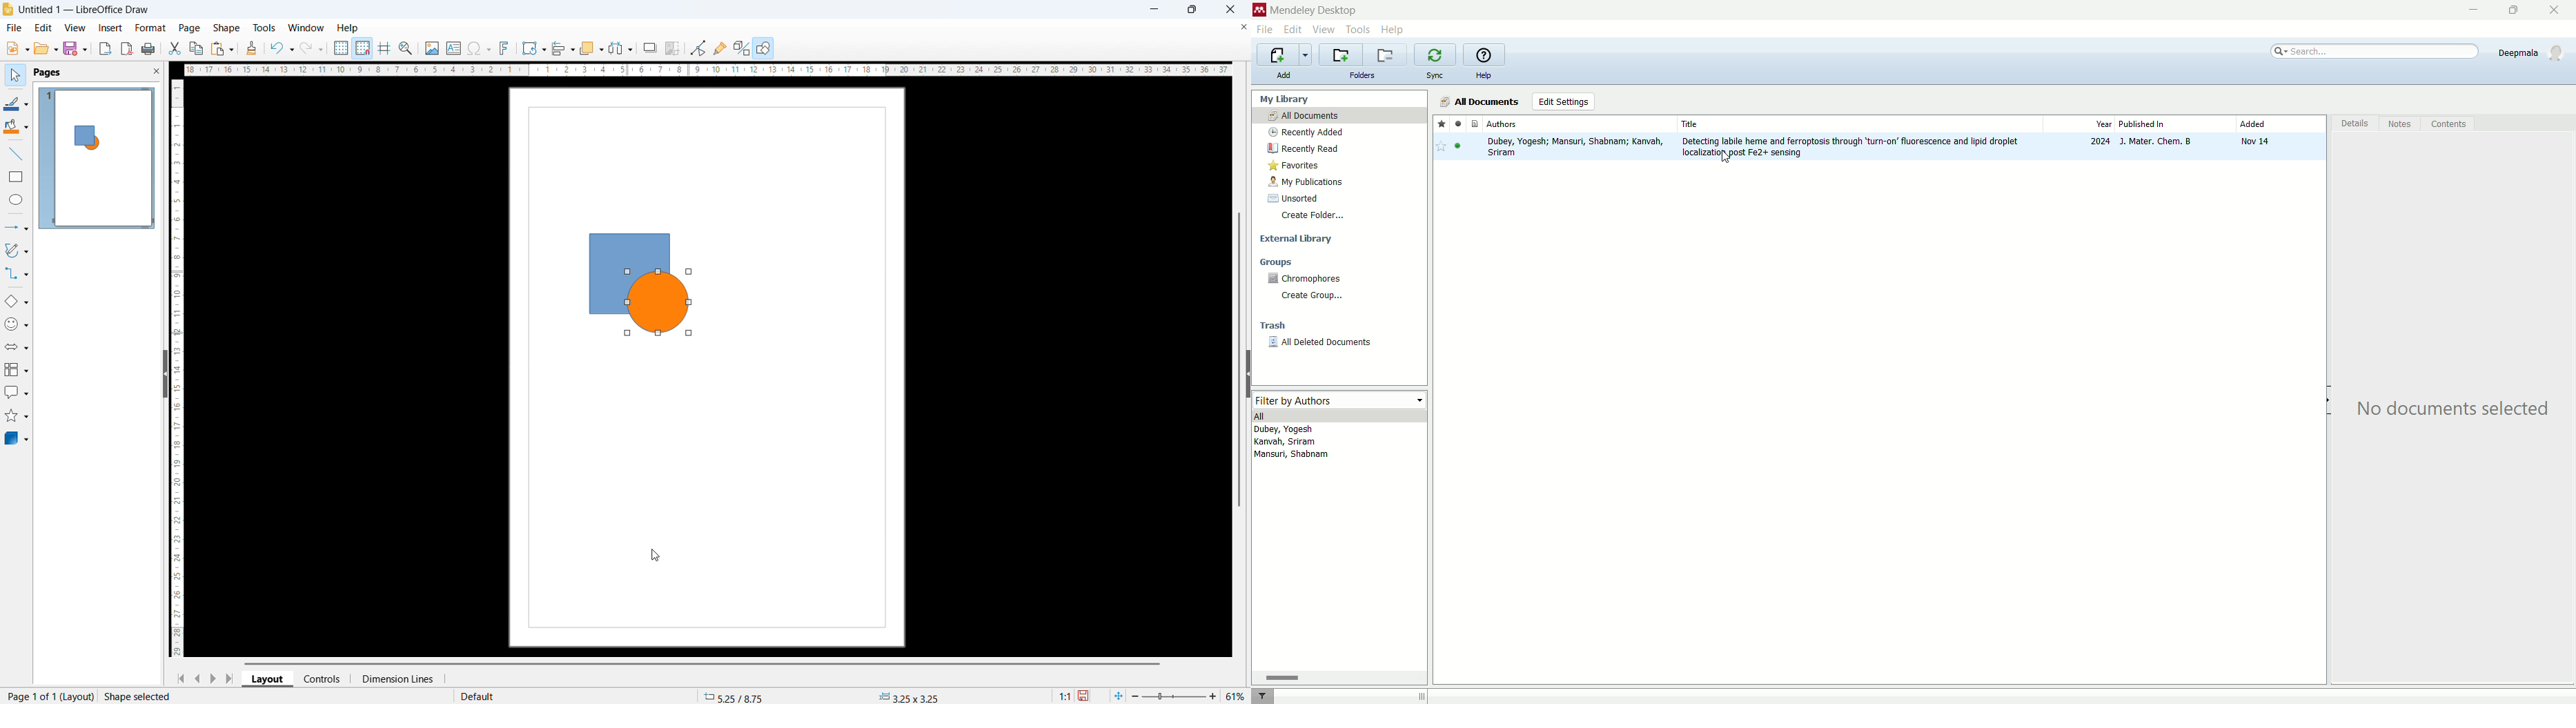  What do you see at coordinates (16, 438) in the screenshot?
I see `3D objects ` at bounding box center [16, 438].